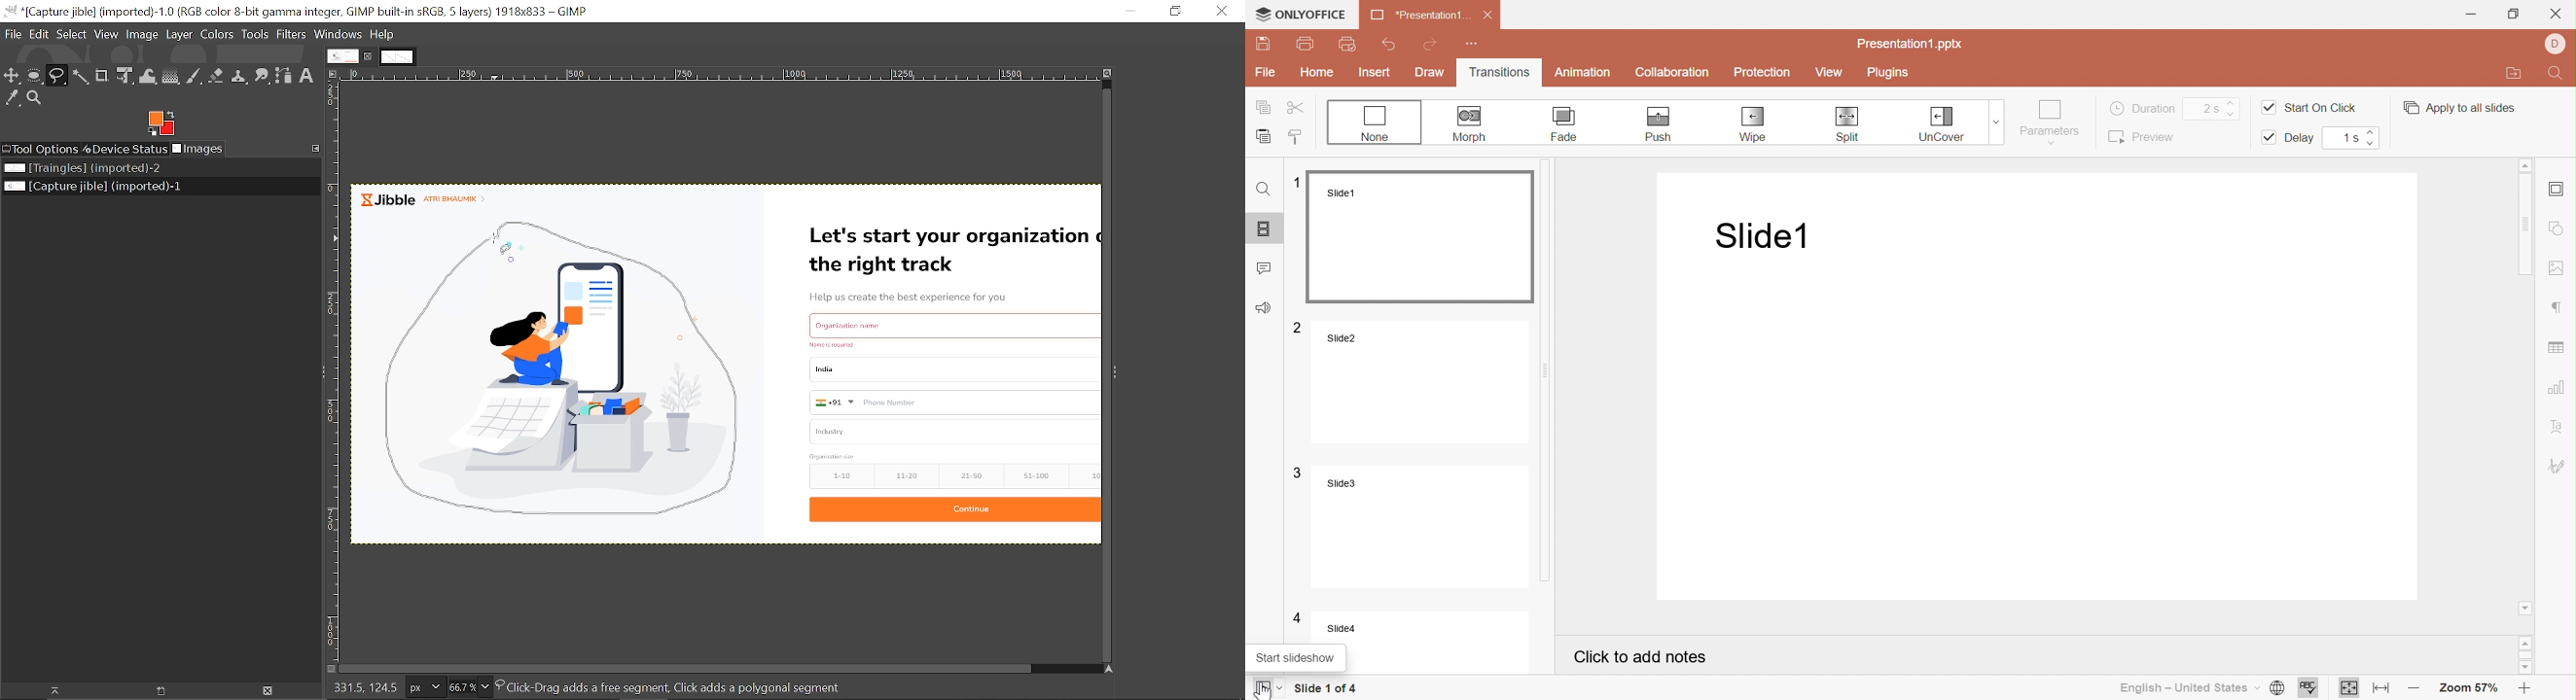 This screenshot has width=2576, height=700. I want to click on View, so click(1830, 73).